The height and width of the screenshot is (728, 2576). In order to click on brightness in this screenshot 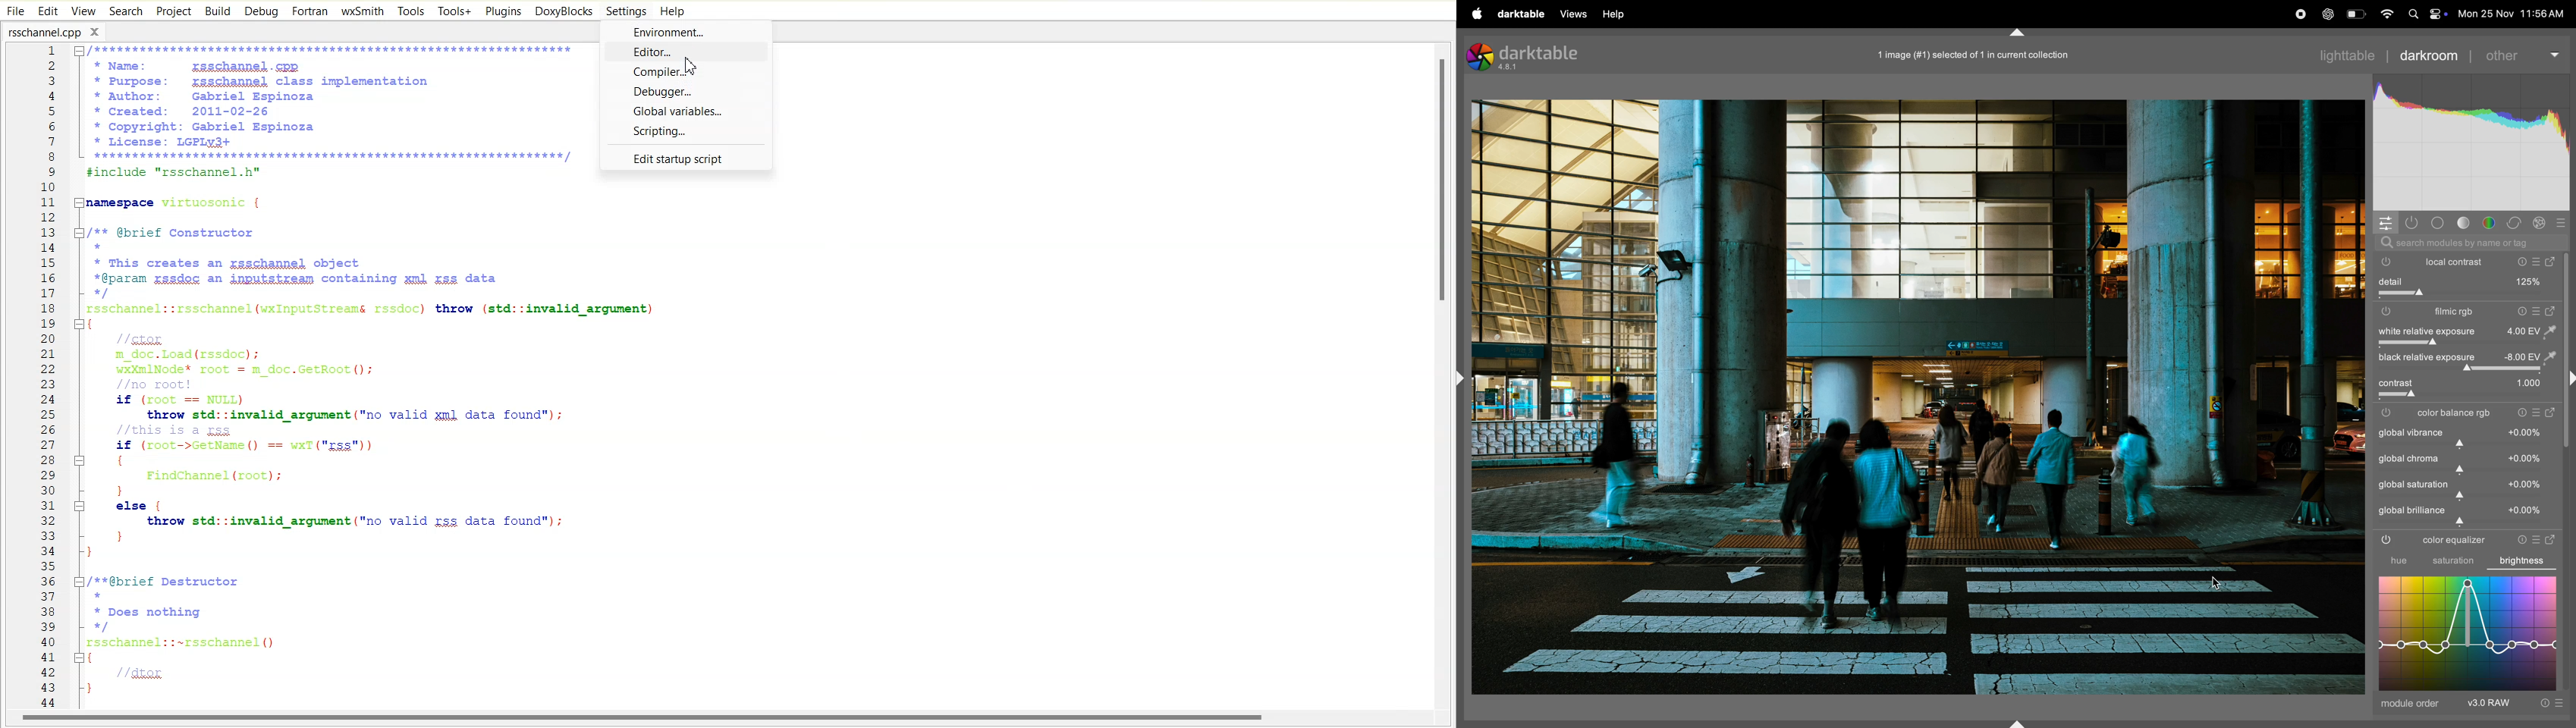, I will do `click(2527, 559)`.